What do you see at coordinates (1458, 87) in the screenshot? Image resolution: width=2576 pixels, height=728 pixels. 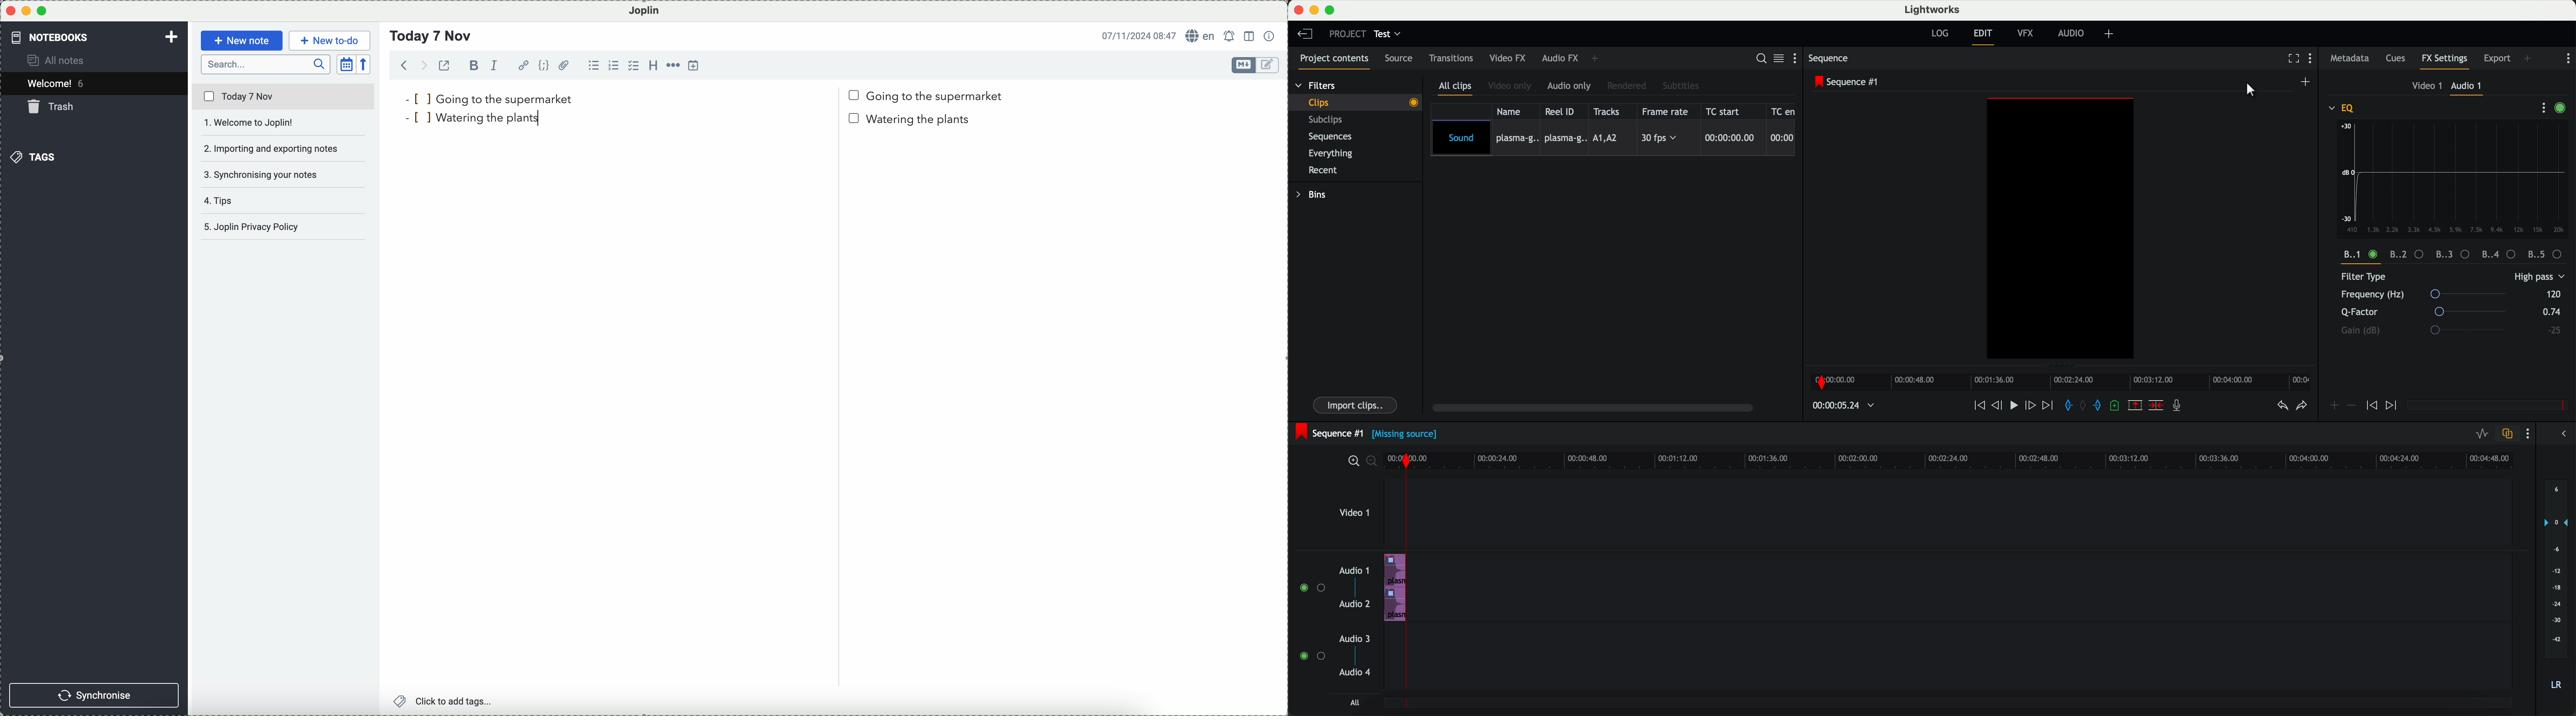 I see `all clips` at bounding box center [1458, 87].